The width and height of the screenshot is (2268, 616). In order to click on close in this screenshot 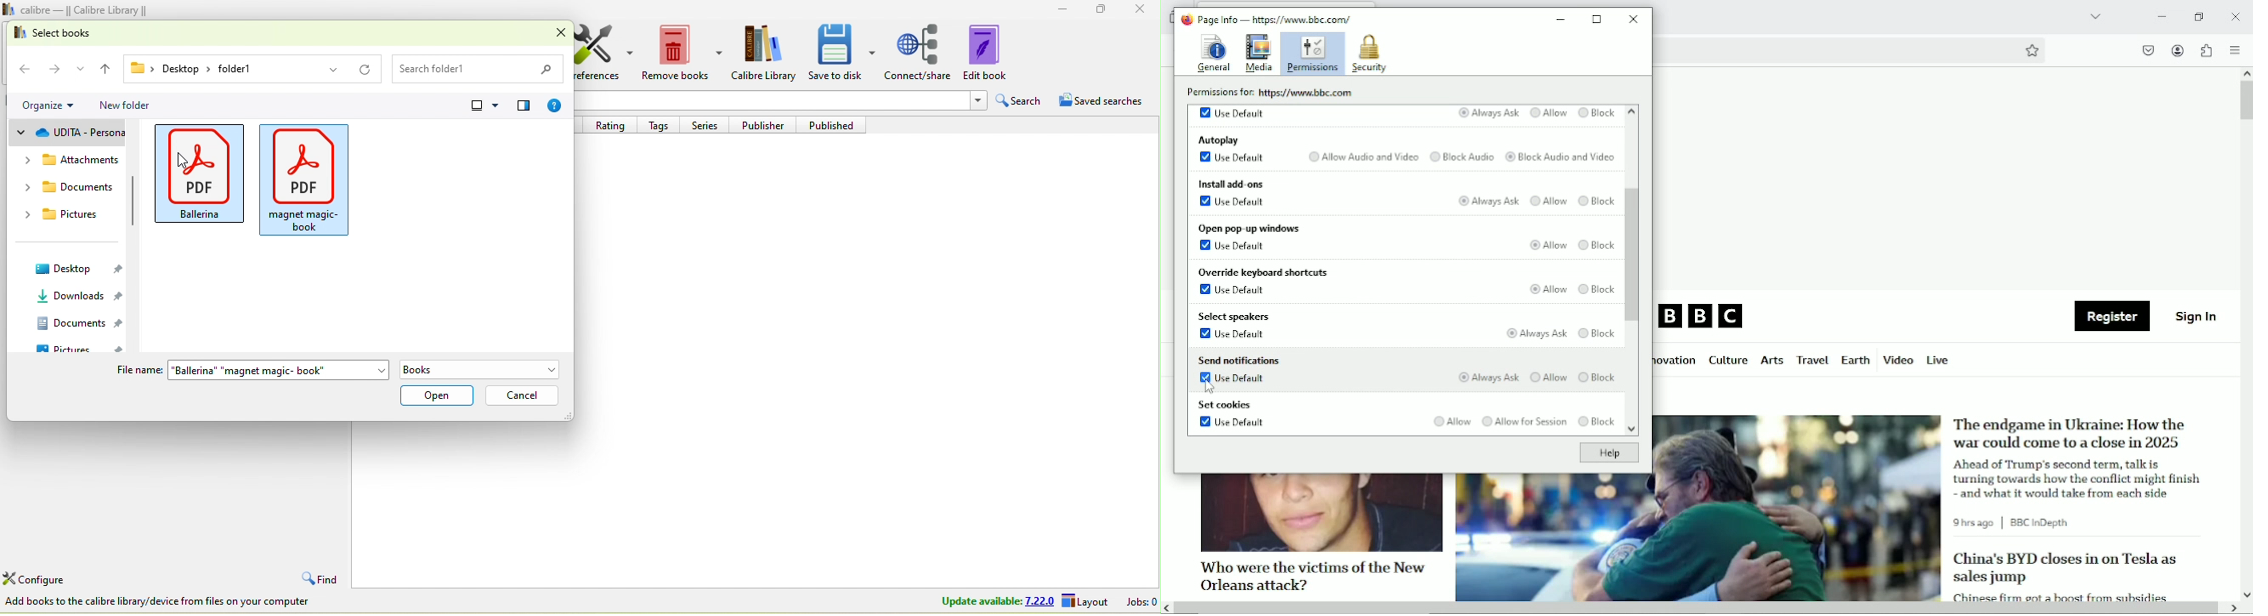, I will do `click(554, 33)`.